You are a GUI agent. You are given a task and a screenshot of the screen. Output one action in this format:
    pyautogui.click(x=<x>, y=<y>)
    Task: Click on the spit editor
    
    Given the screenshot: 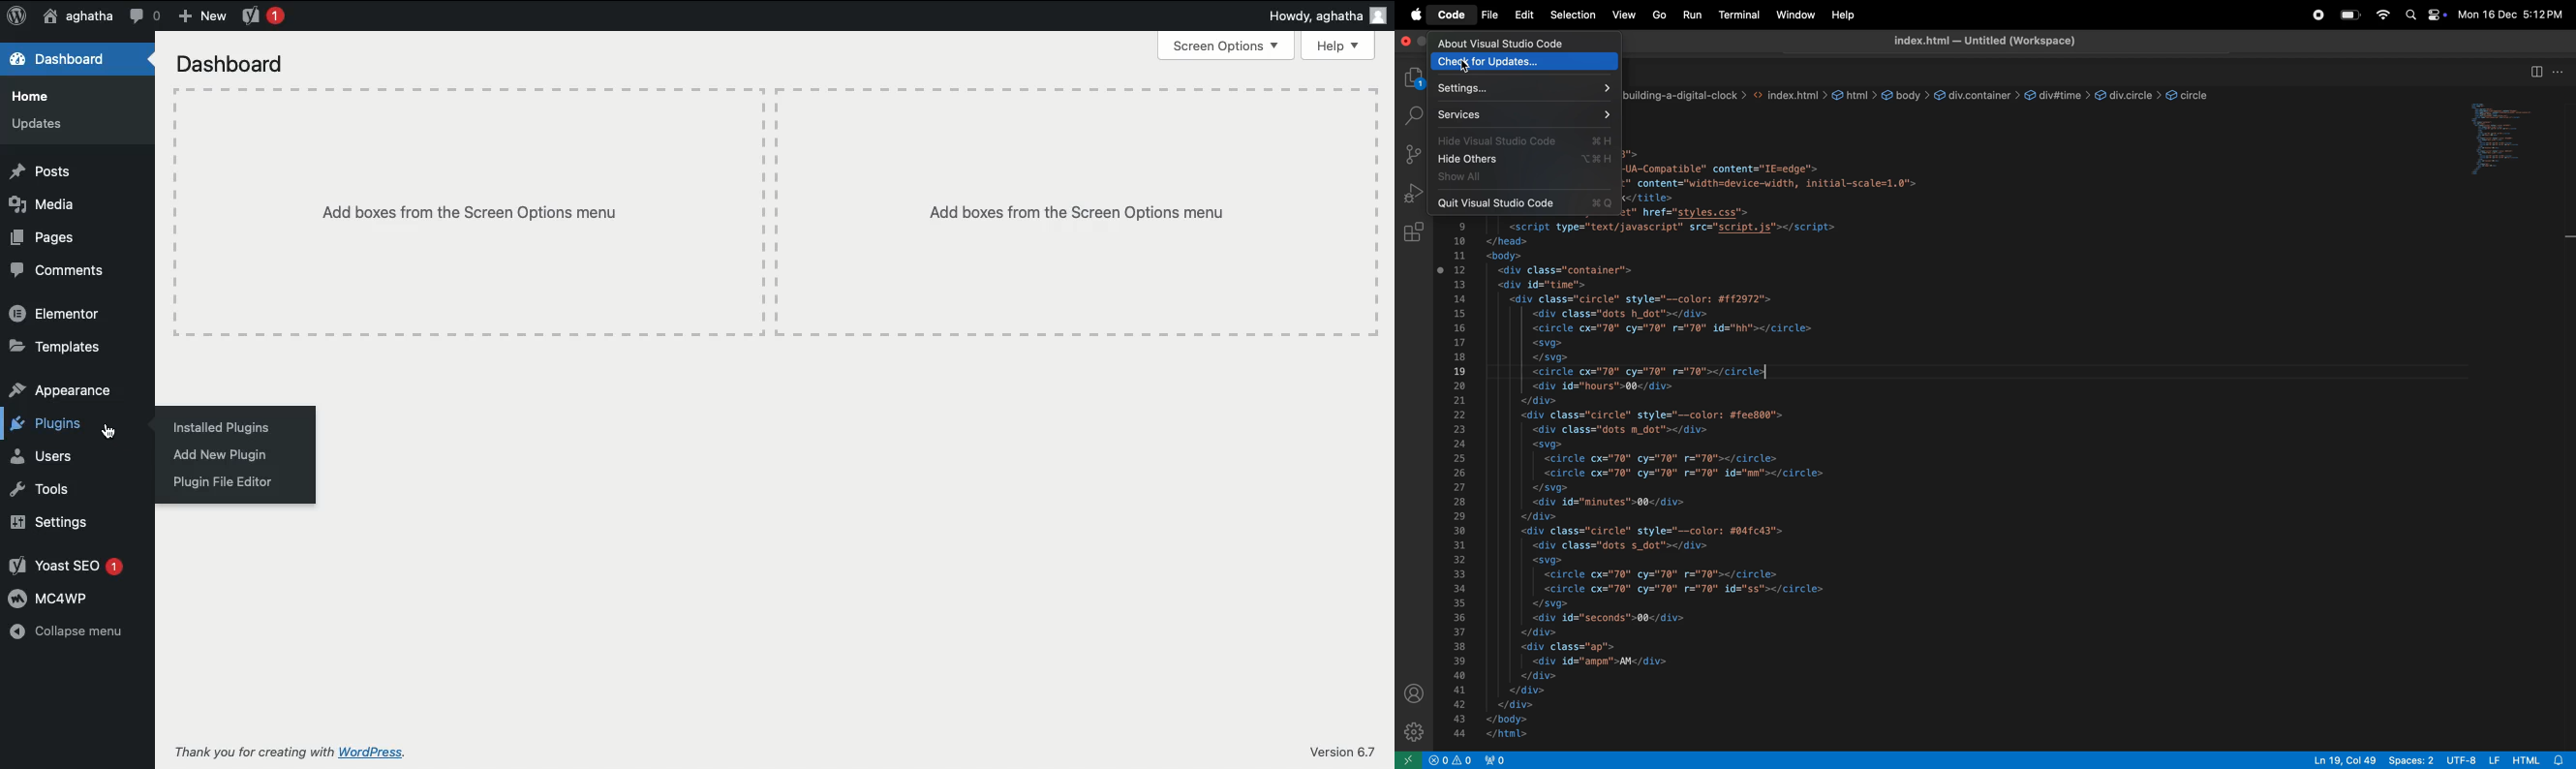 What is the action you would take?
    pyautogui.click(x=2536, y=72)
    